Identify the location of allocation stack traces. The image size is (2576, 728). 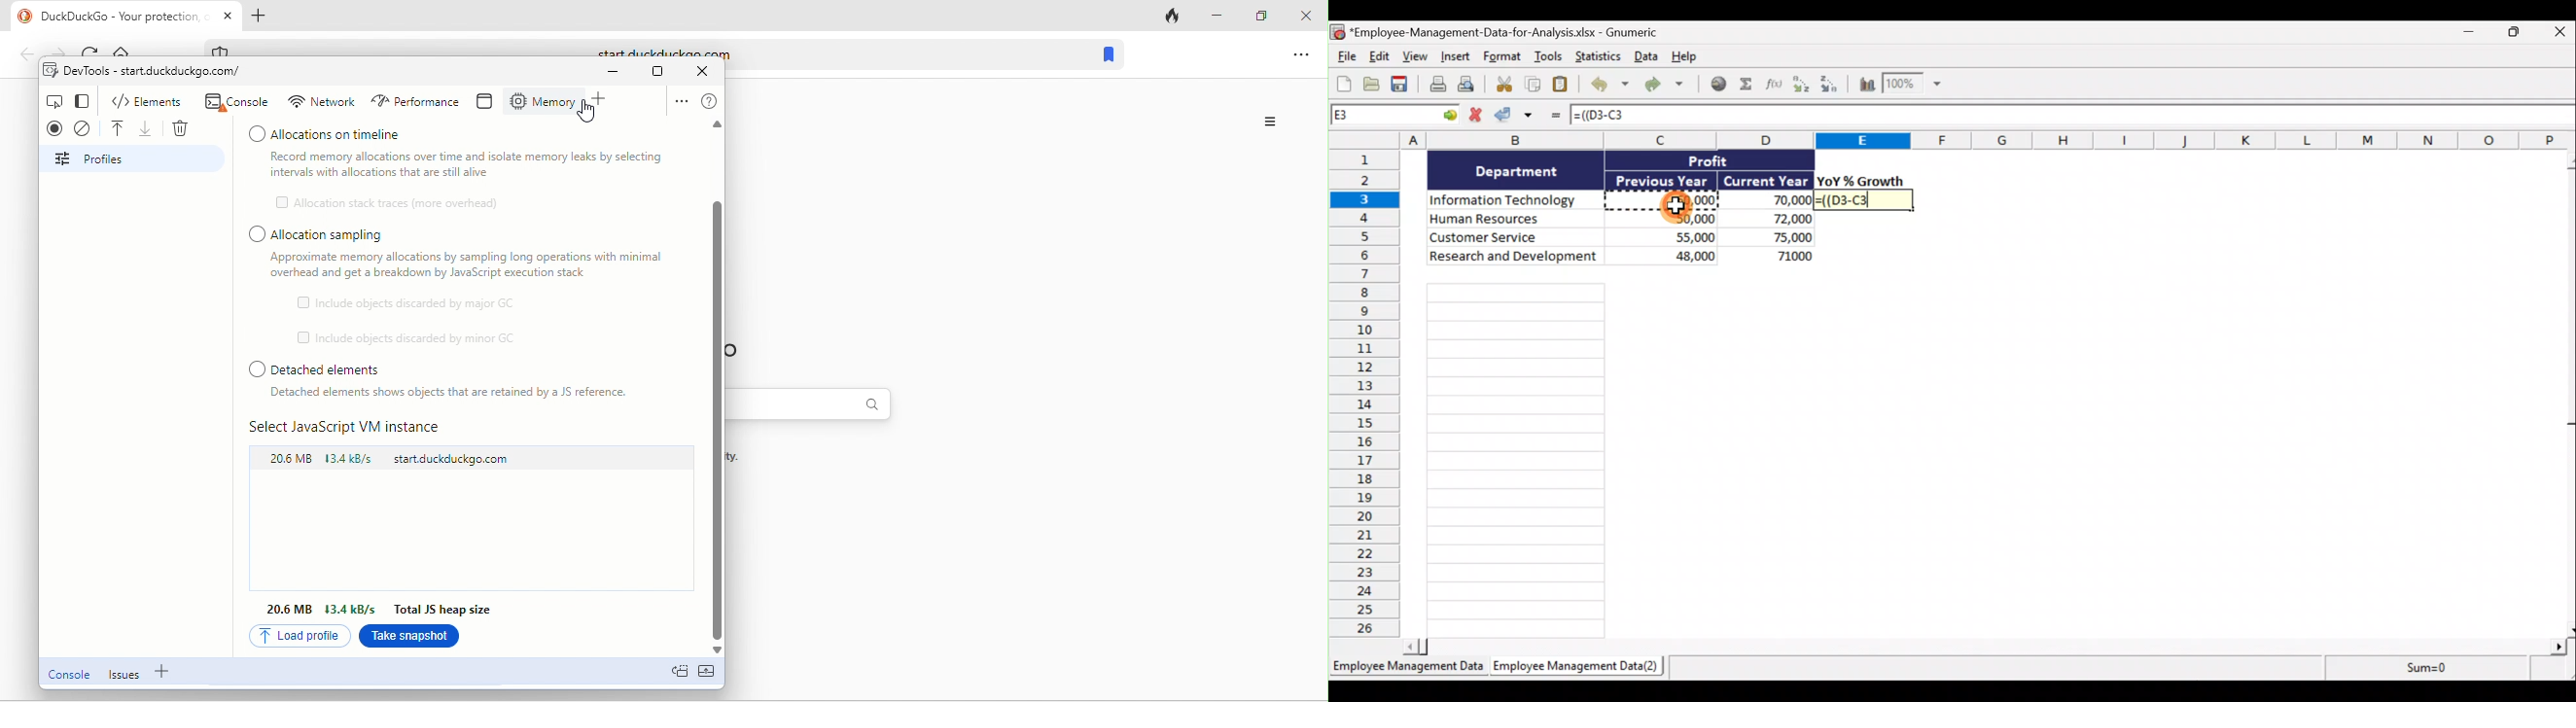
(398, 201).